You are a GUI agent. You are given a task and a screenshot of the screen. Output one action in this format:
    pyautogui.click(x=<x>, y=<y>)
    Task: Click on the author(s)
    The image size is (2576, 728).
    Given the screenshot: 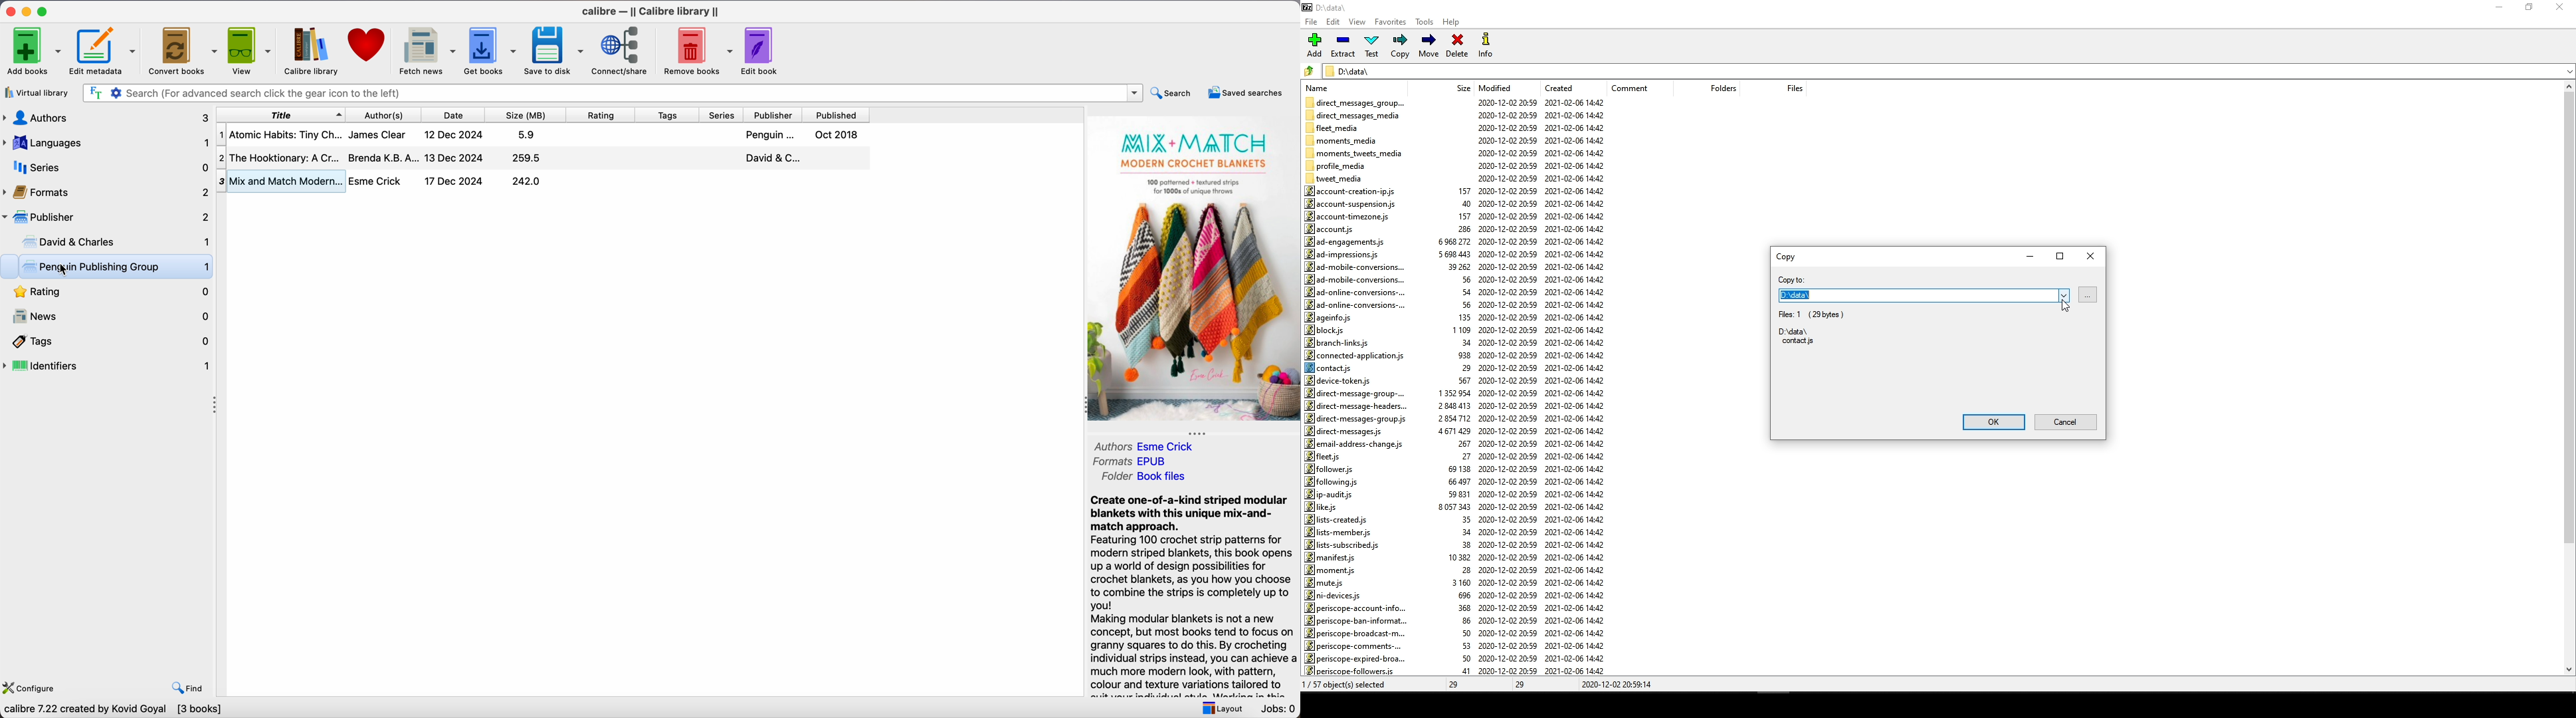 What is the action you would take?
    pyautogui.click(x=387, y=114)
    